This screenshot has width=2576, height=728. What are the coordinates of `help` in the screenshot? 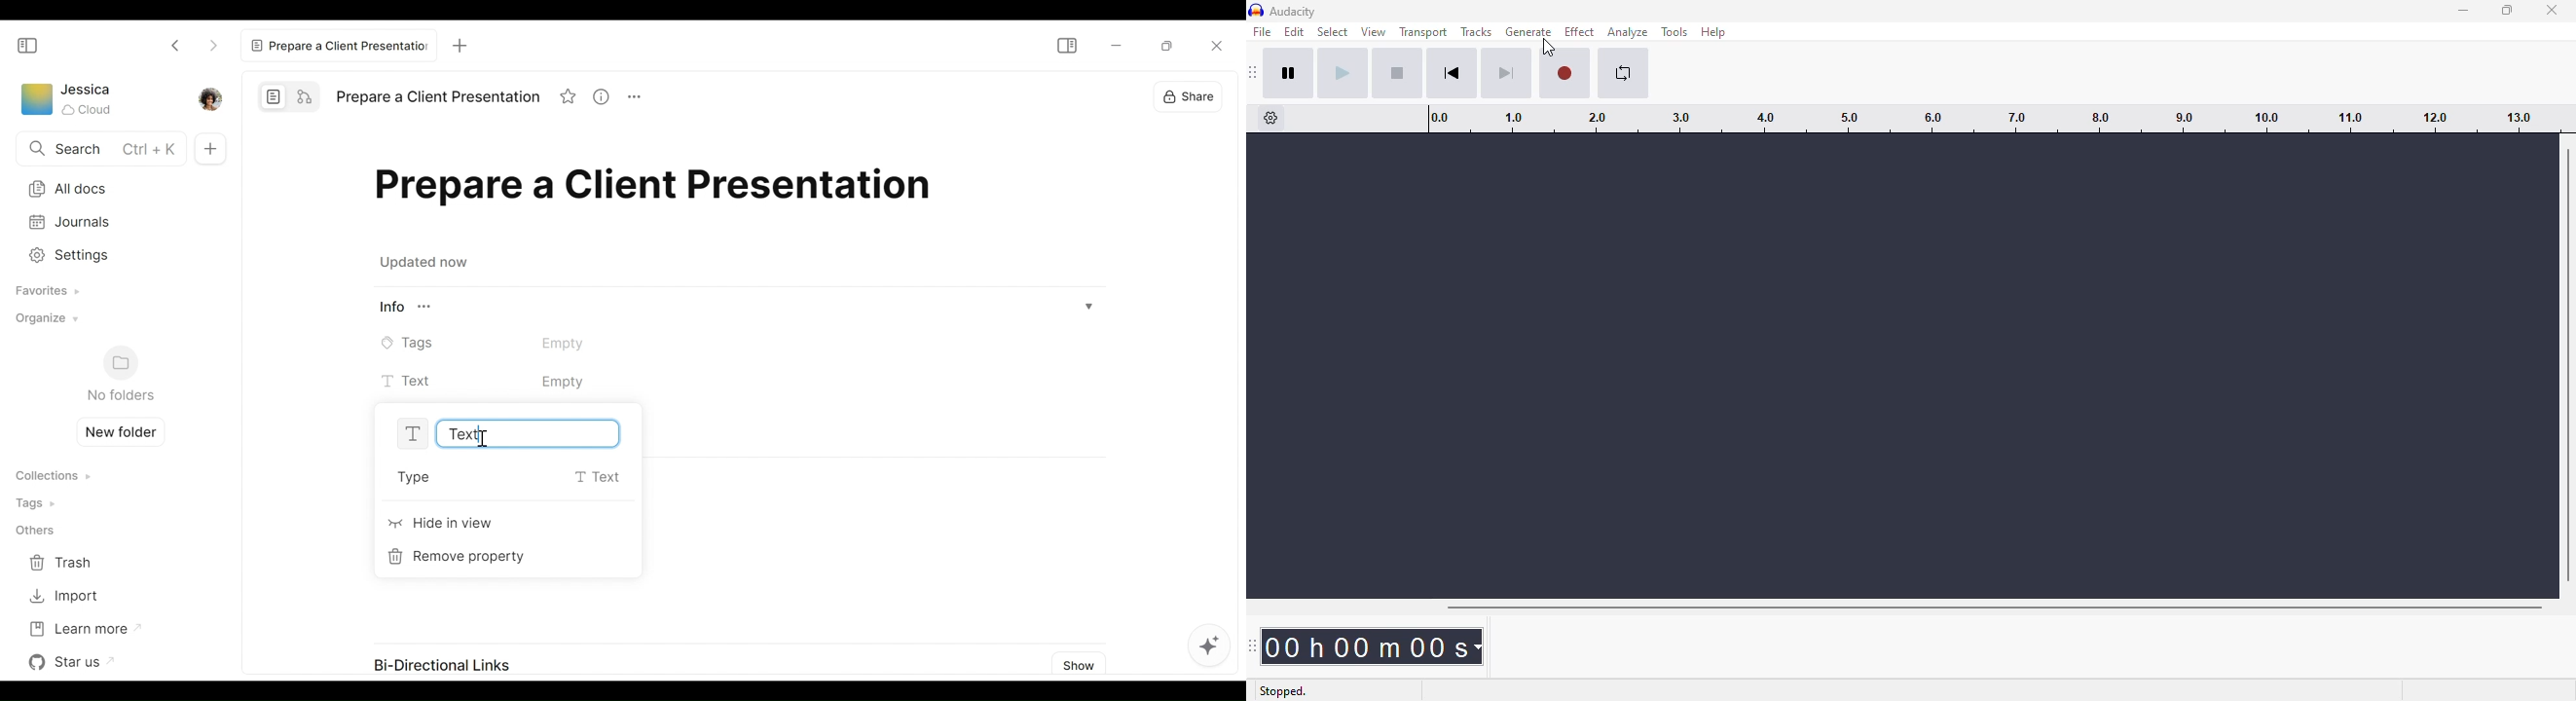 It's located at (1713, 32).